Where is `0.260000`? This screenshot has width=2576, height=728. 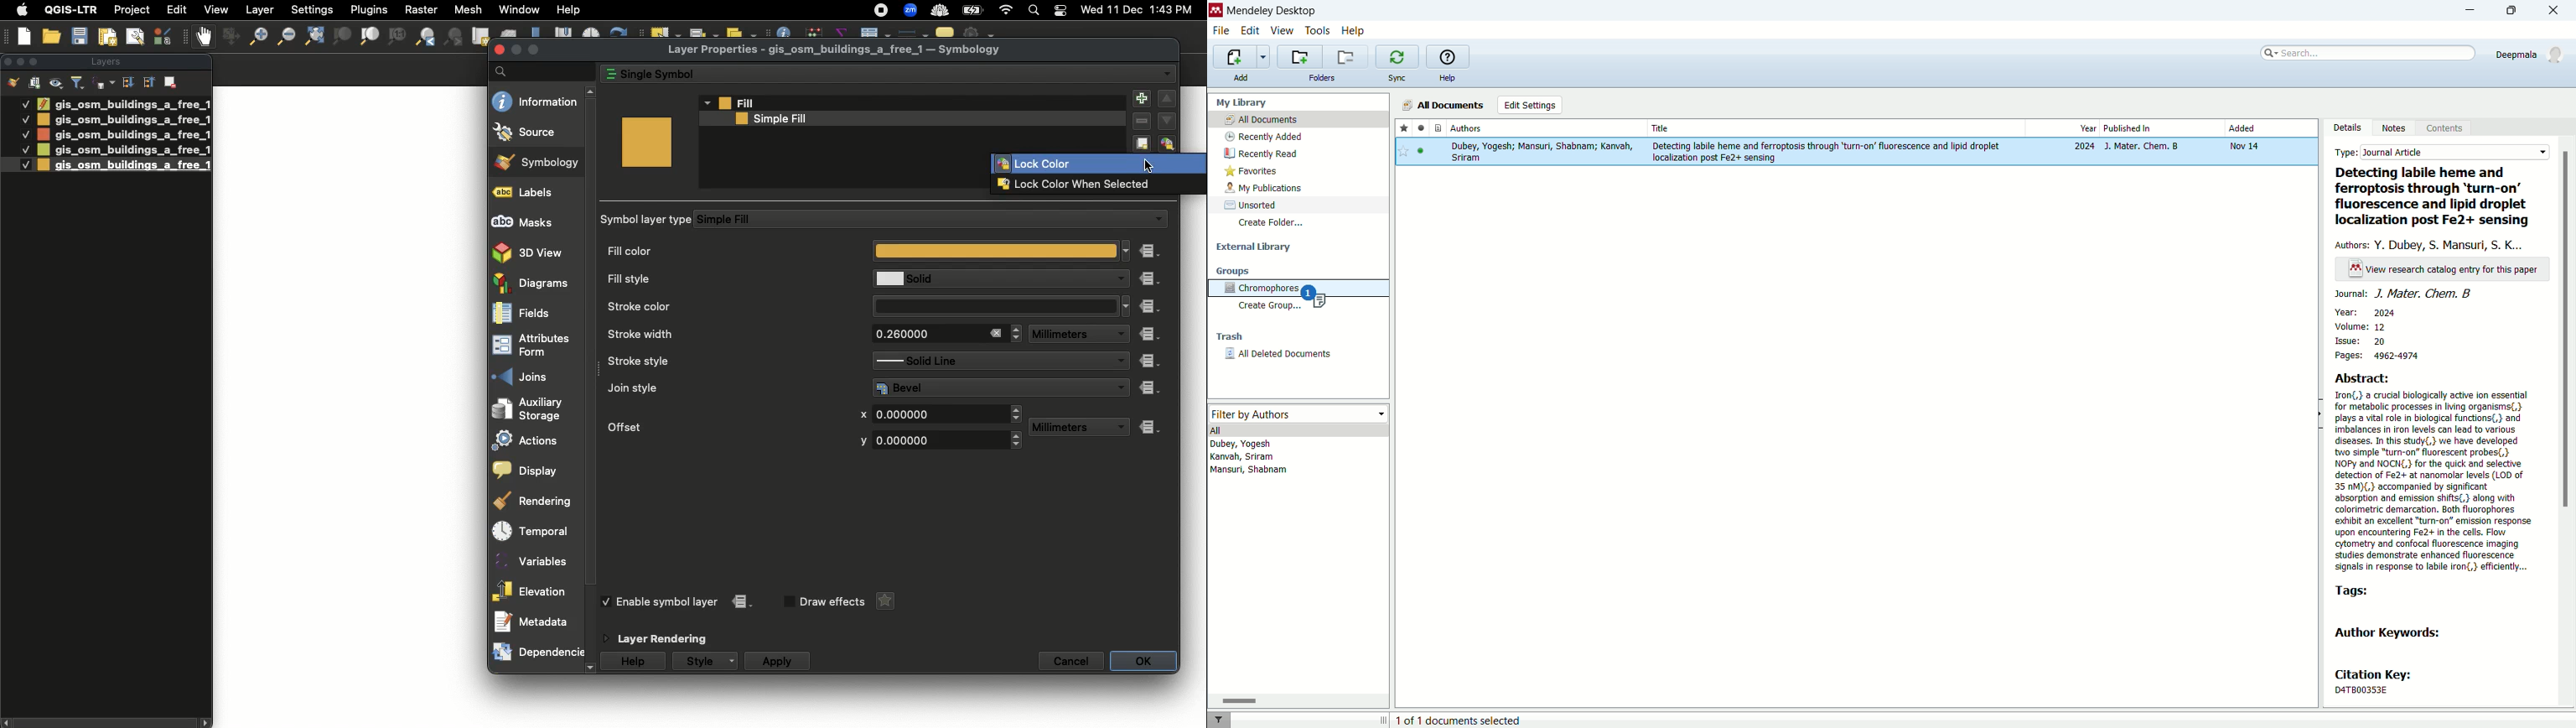 0.260000 is located at coordinates (923, 334).